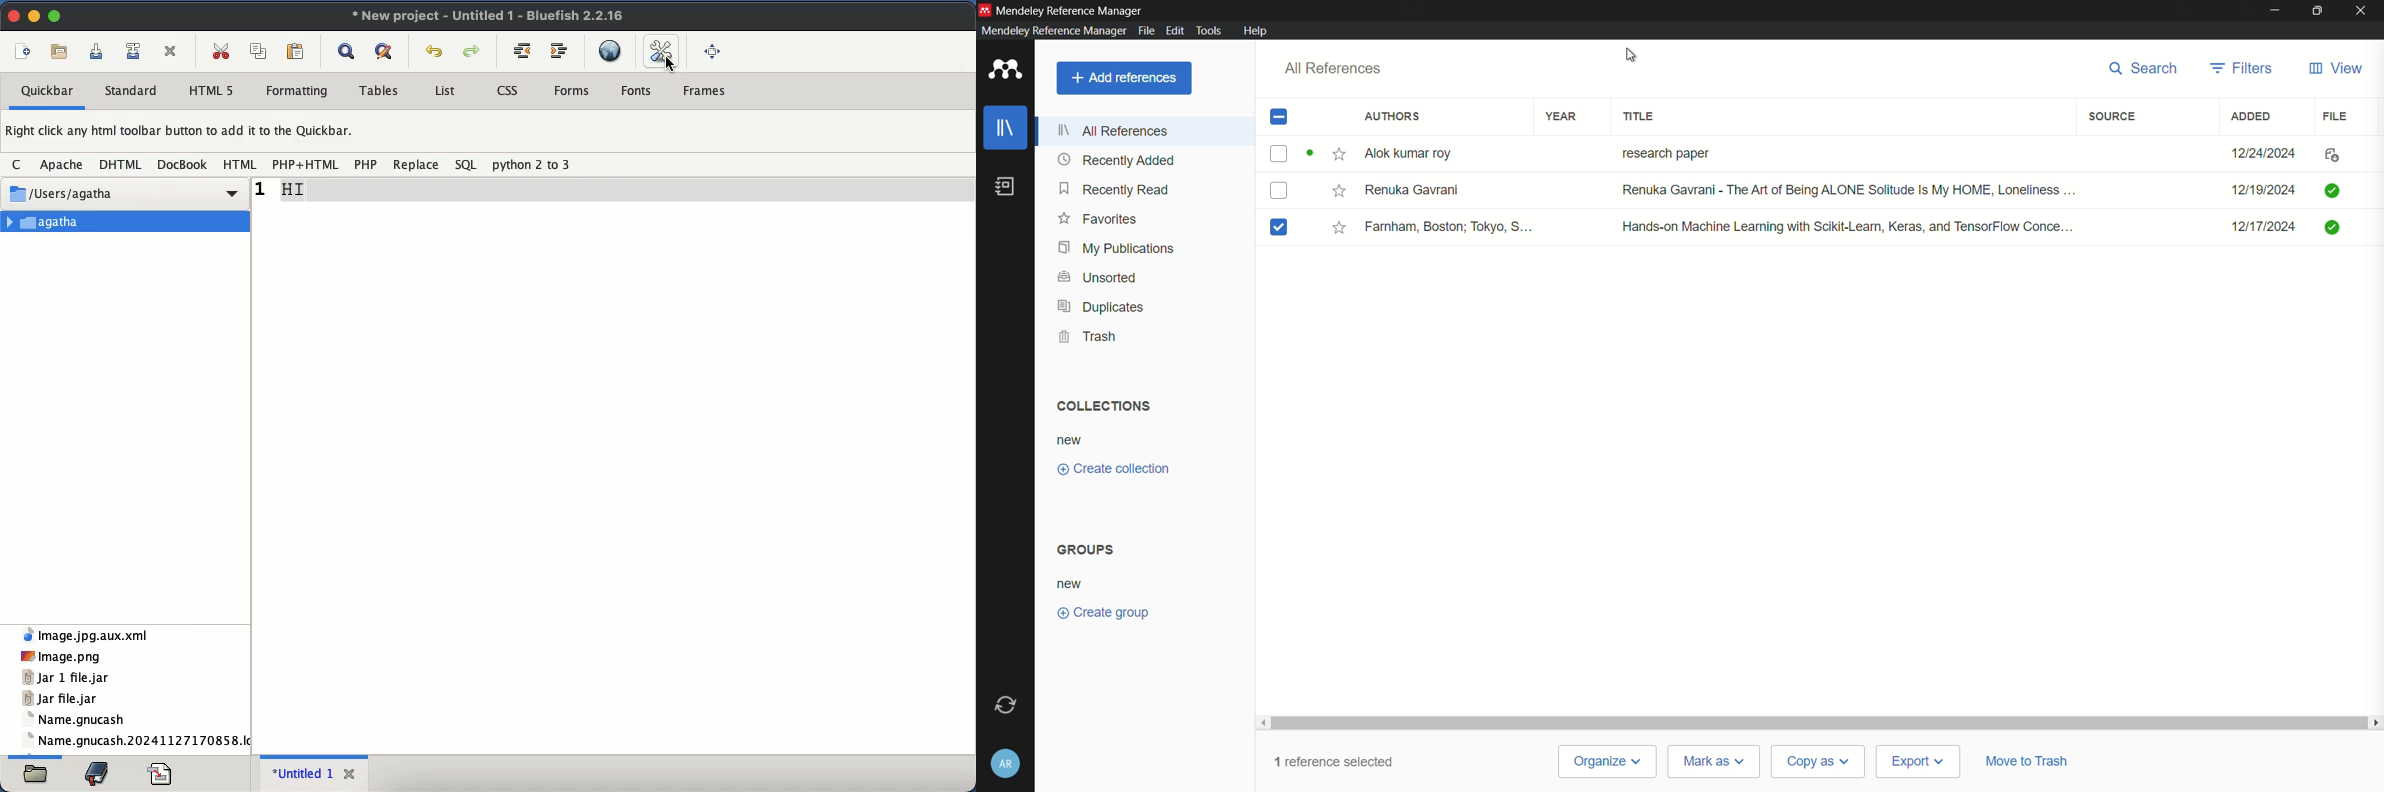 The height and width of the screenshot is (812, 2408). Describe the element at coordinates (1280, 154) in the screenshot. I see `checkbox` at that location.